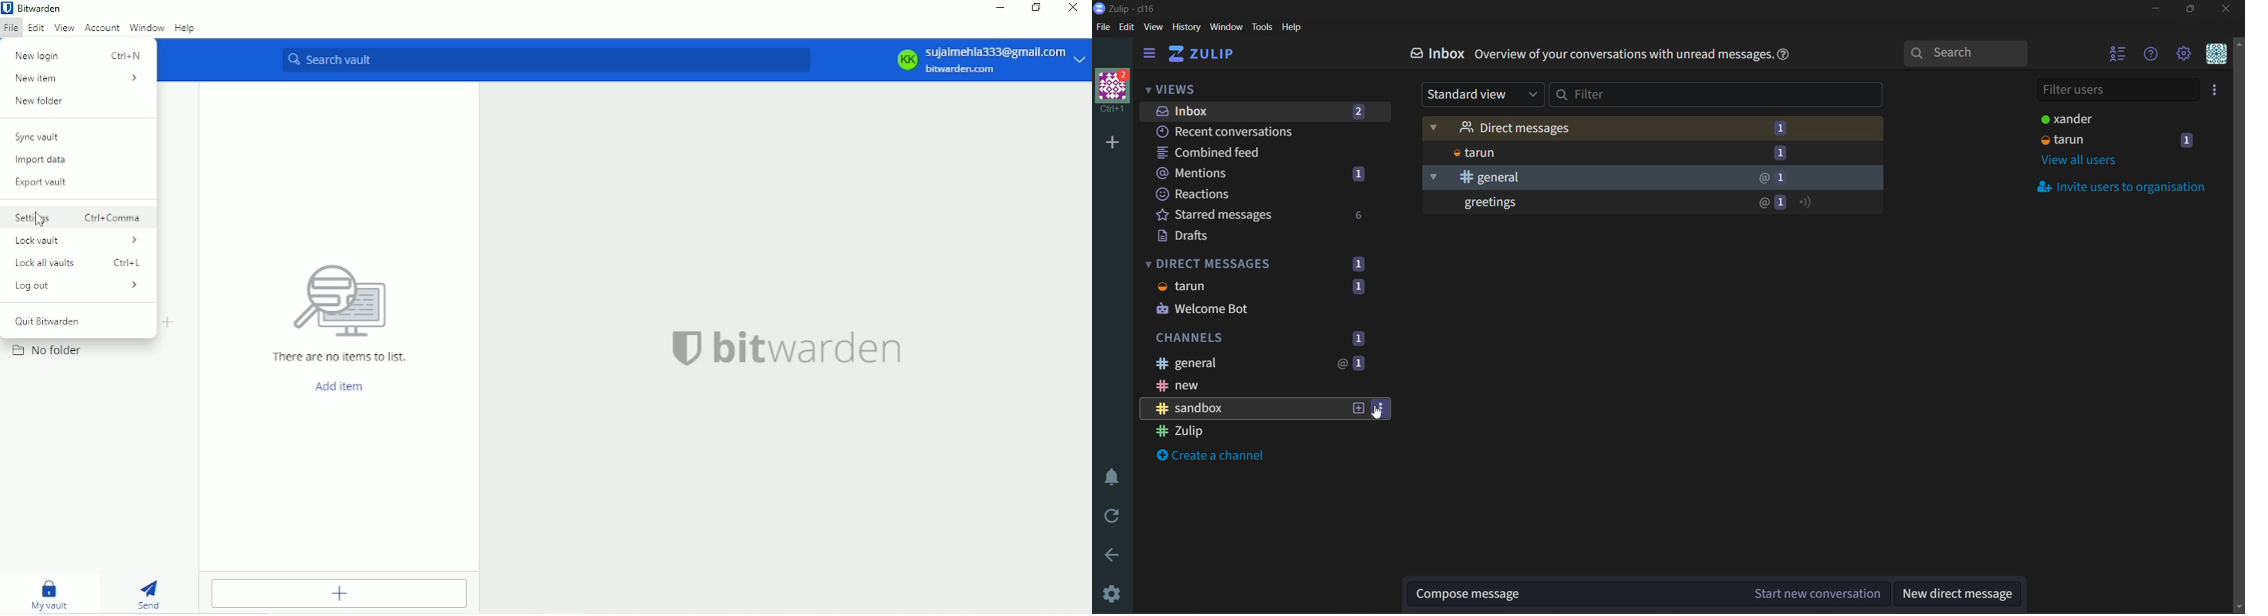  I want to click on filter users, so click(2116, 91).